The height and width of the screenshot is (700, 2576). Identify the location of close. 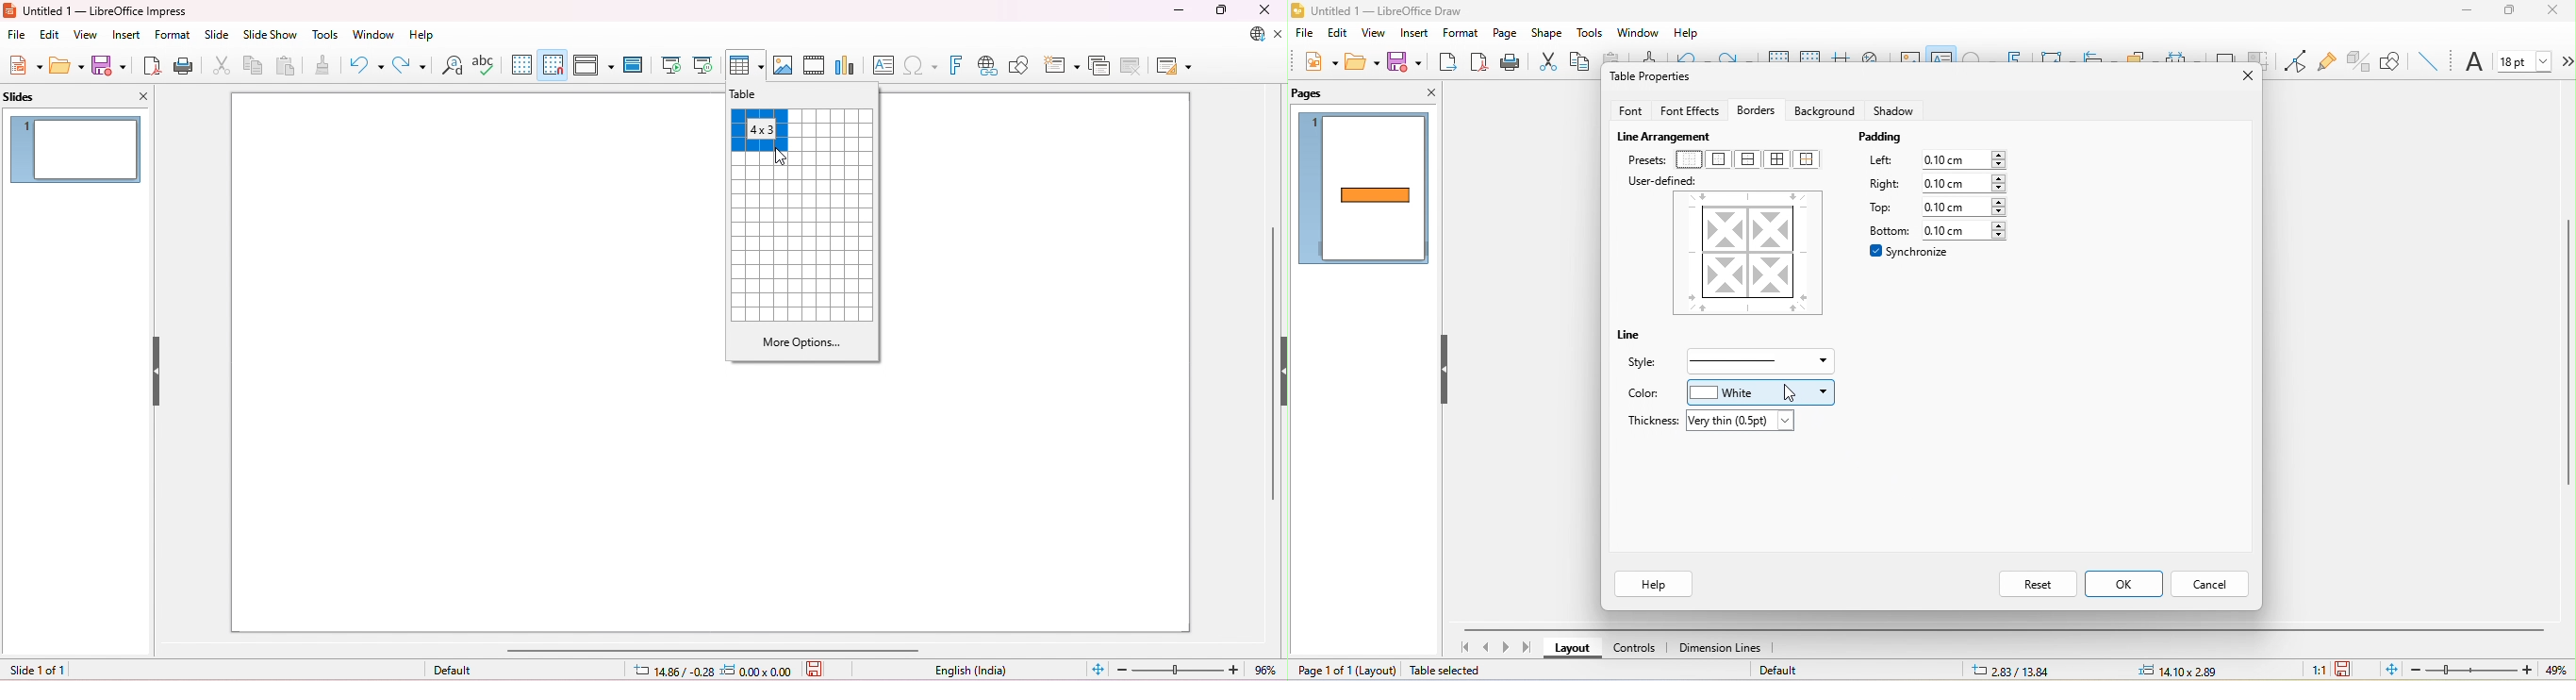
(1429, 91).